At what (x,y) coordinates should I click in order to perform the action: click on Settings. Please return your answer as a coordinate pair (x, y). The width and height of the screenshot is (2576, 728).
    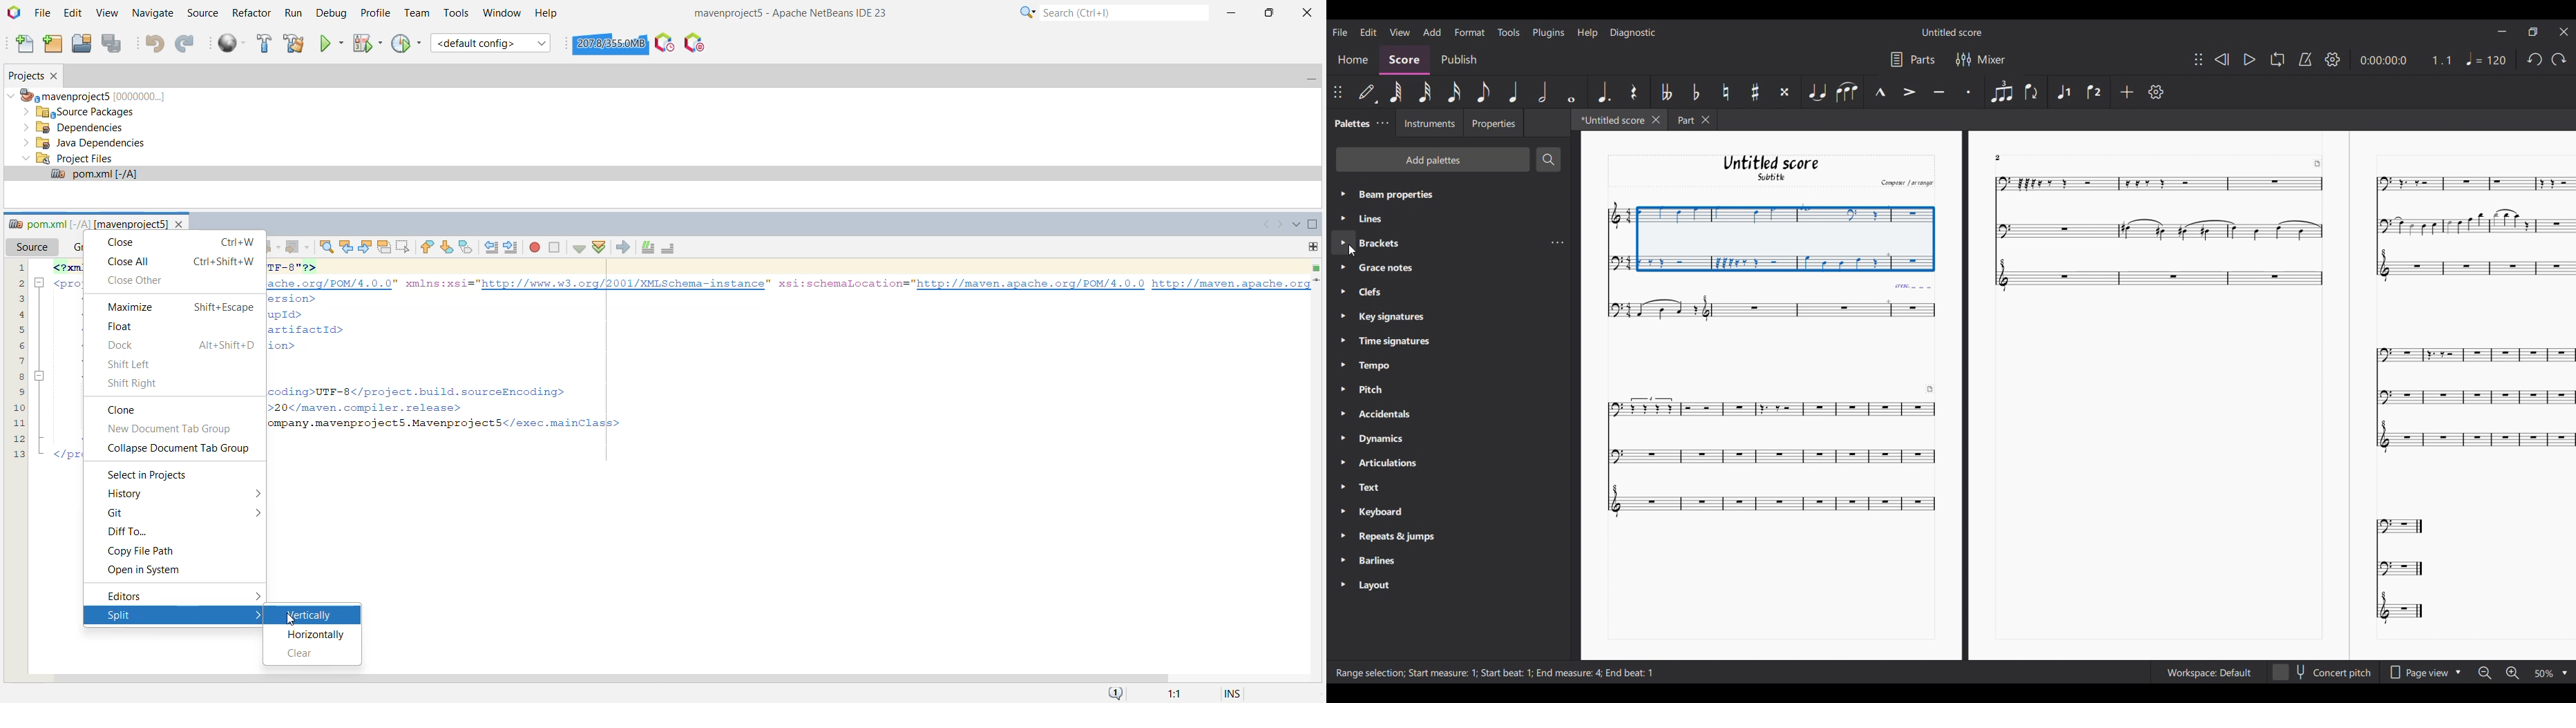
    Looking at the image, I should click on (2156, 92).